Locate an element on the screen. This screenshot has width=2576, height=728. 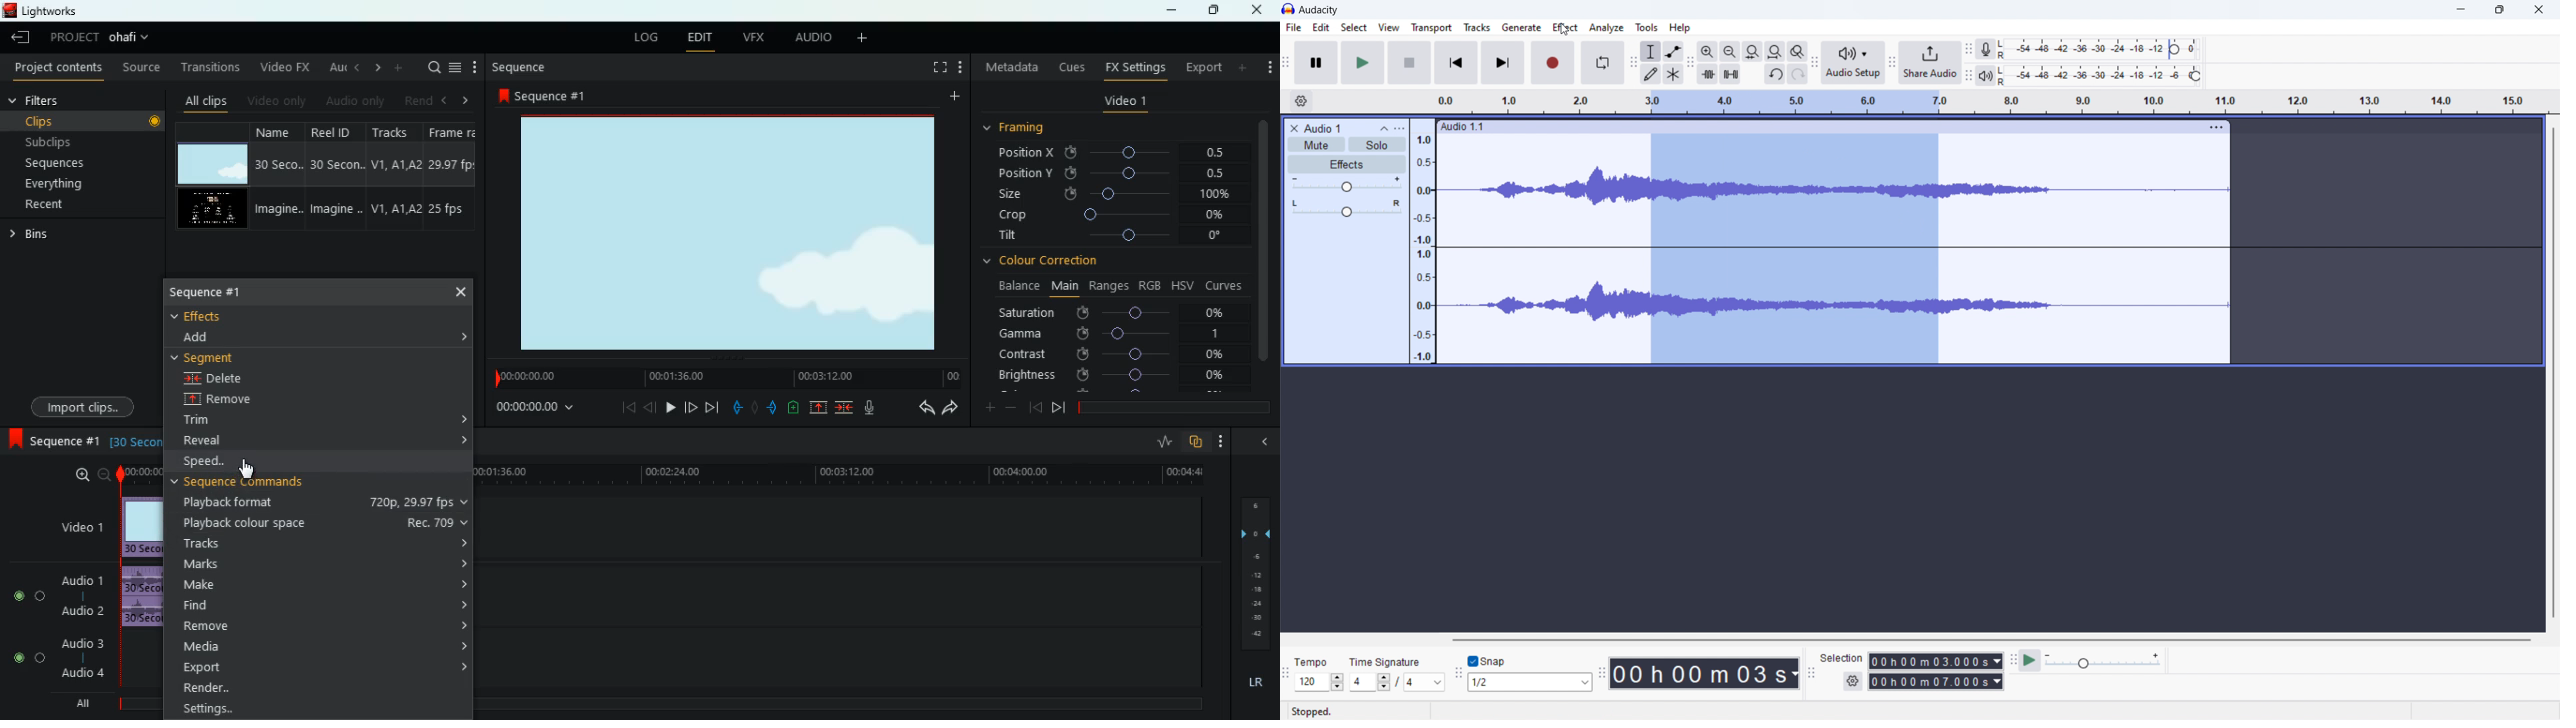
beggining is located at coordinates (622, 409).